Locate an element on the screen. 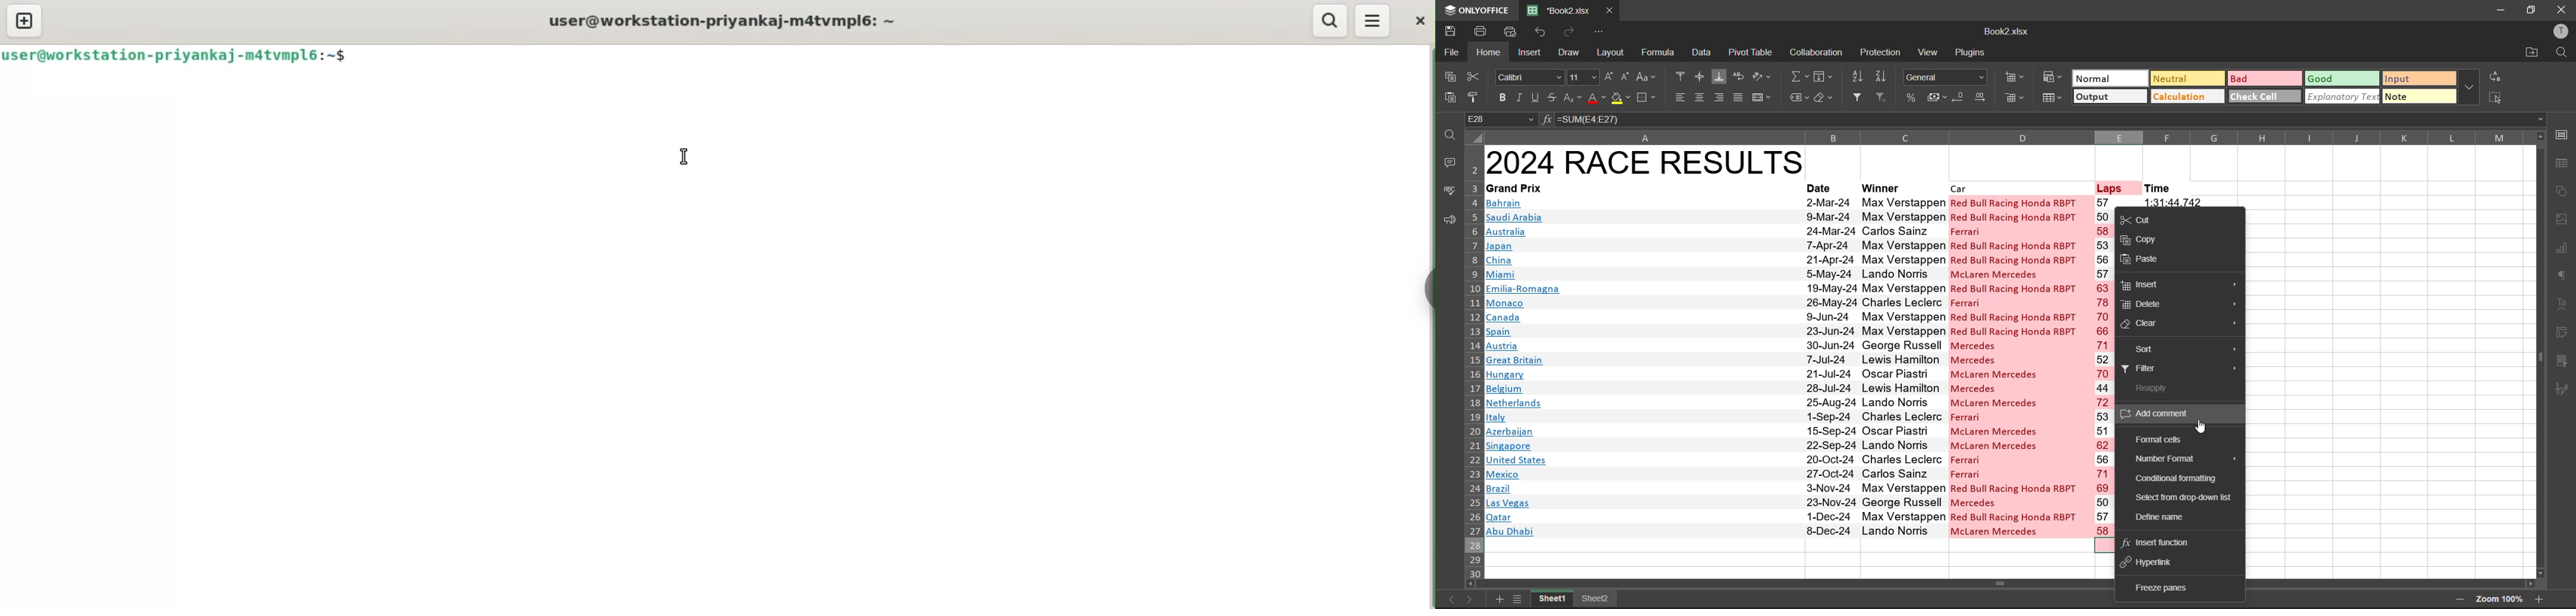 The height and width of the screenshot is (616, 2576). shapes is located at coordinates (2563, 190).